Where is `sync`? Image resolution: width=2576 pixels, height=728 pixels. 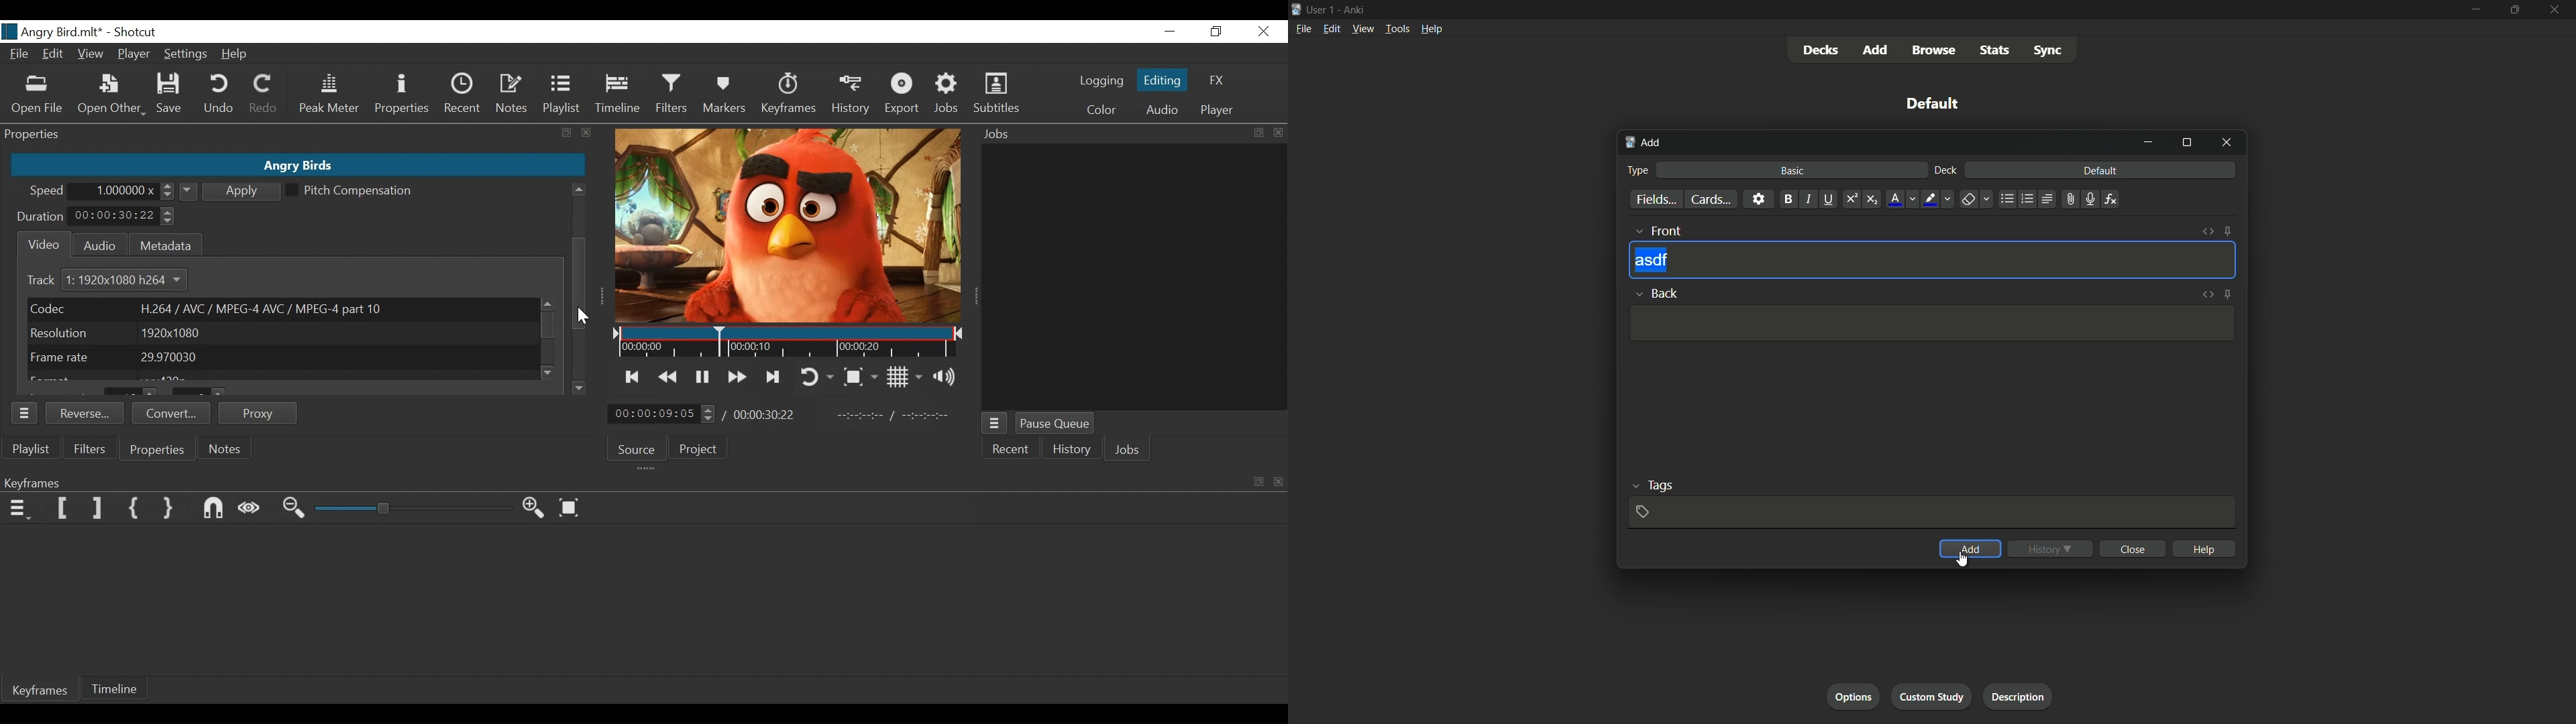
sync is located at coordinates (2048, 50).